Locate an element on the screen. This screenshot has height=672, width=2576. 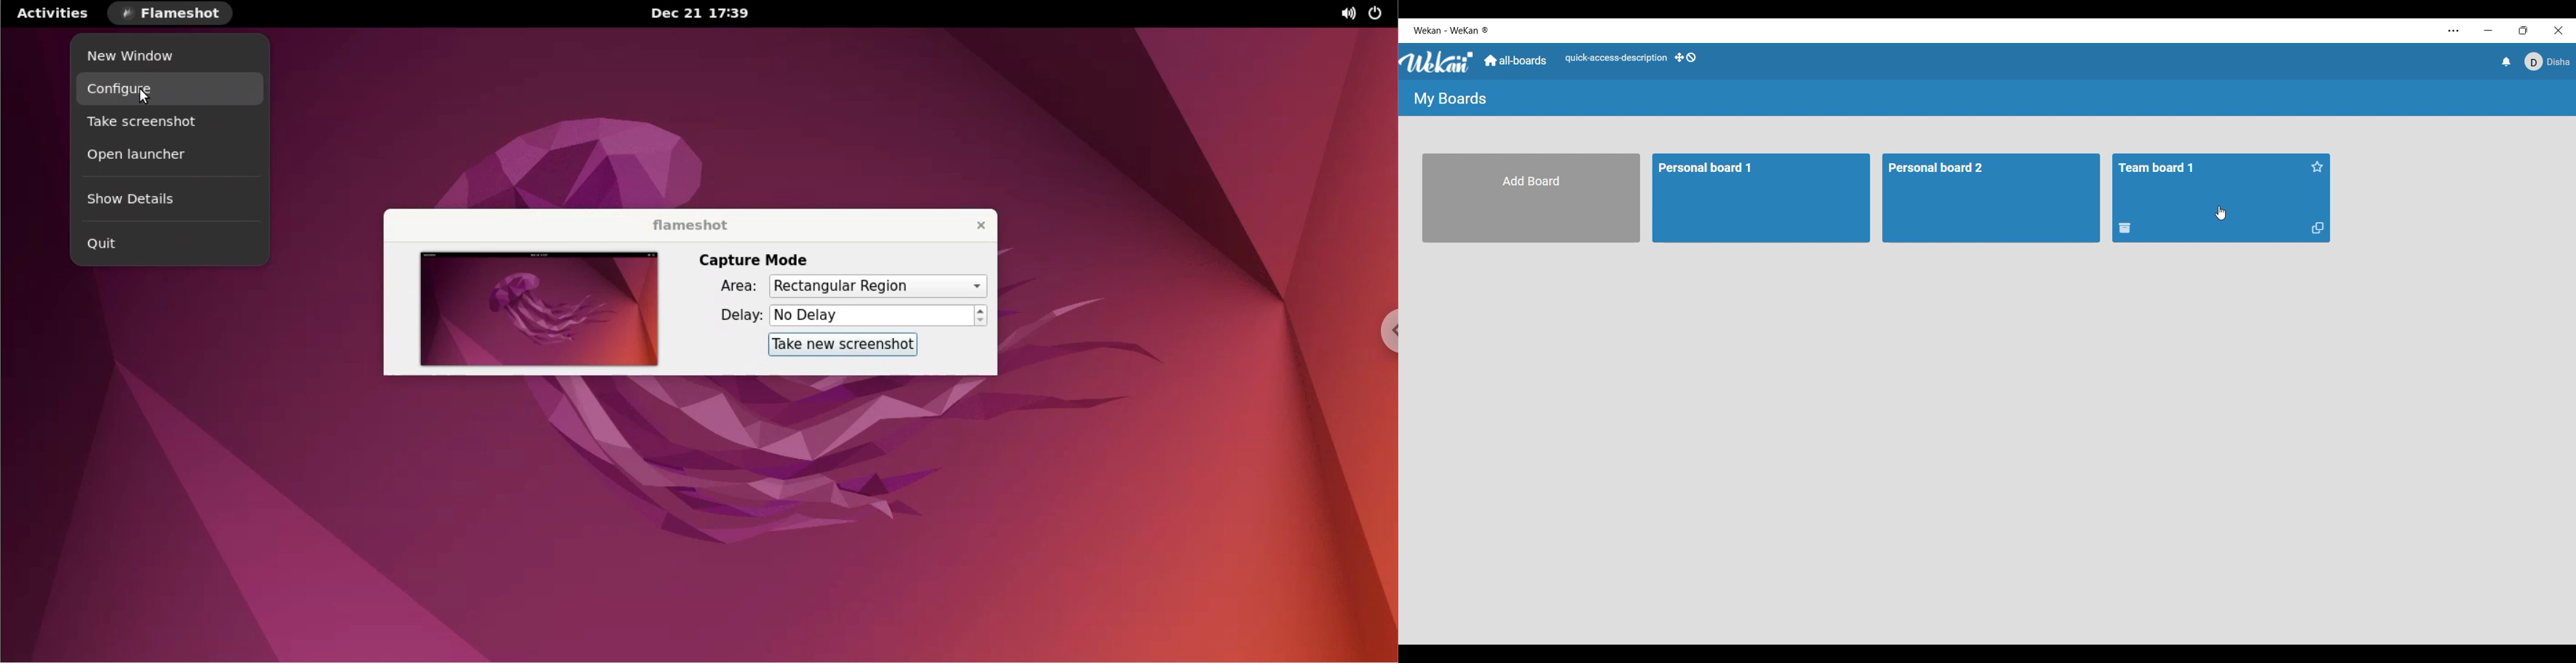
Duplicate board is located at coordinates (2318, 228).